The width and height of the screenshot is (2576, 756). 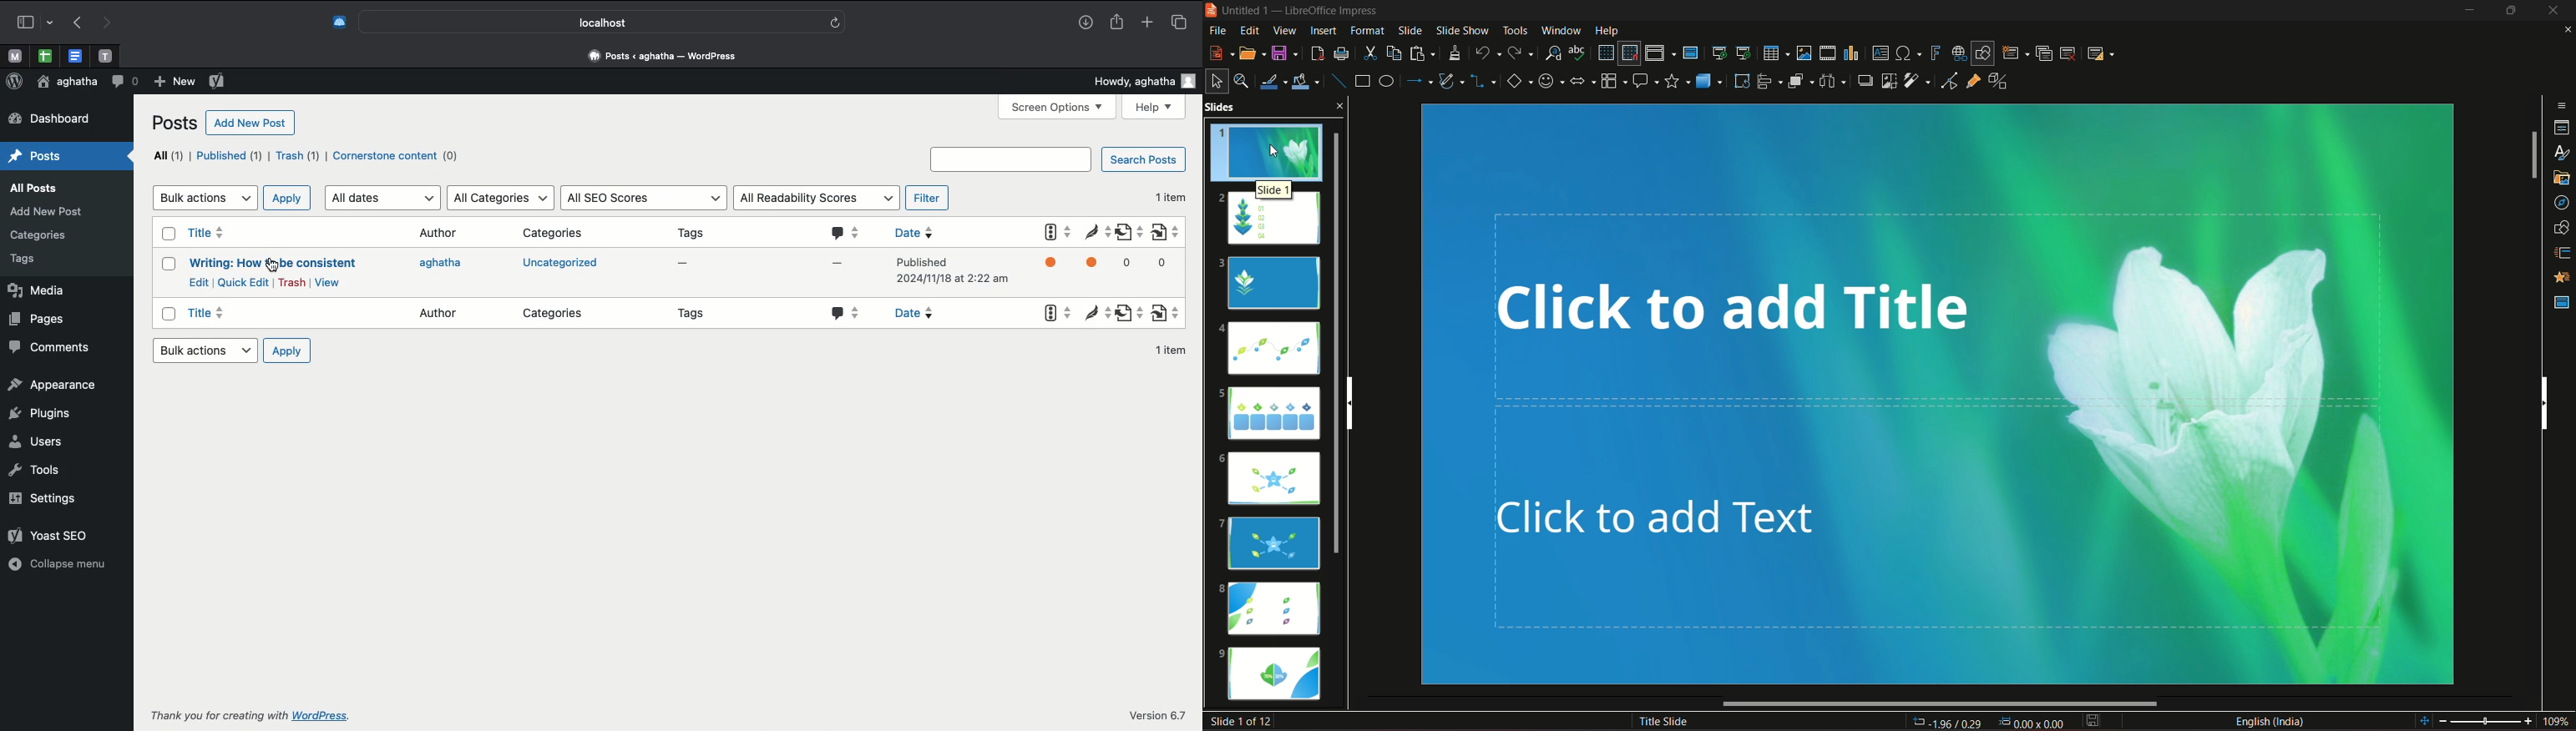 I want to click on open, so click(x=1252, y=51).